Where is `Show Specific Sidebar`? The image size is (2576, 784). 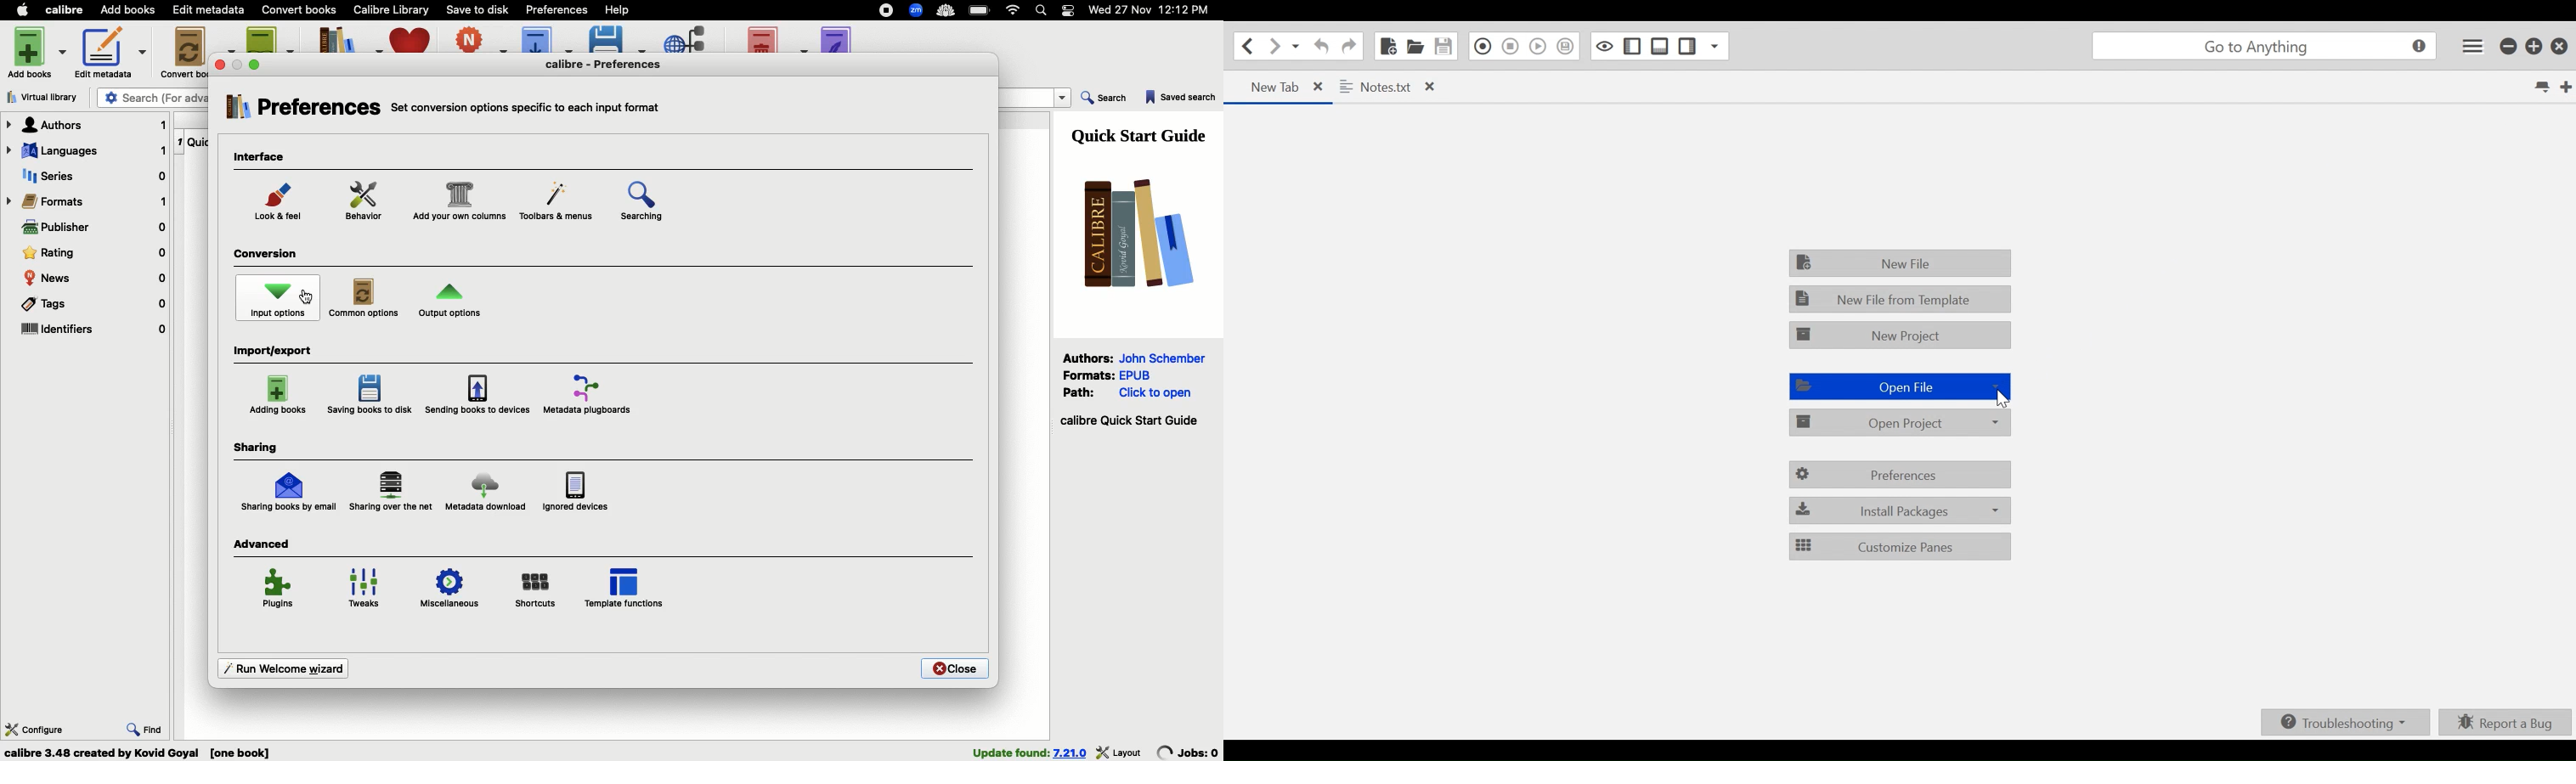
Show Specific Sidebar is located at coordinates (1720, 46).